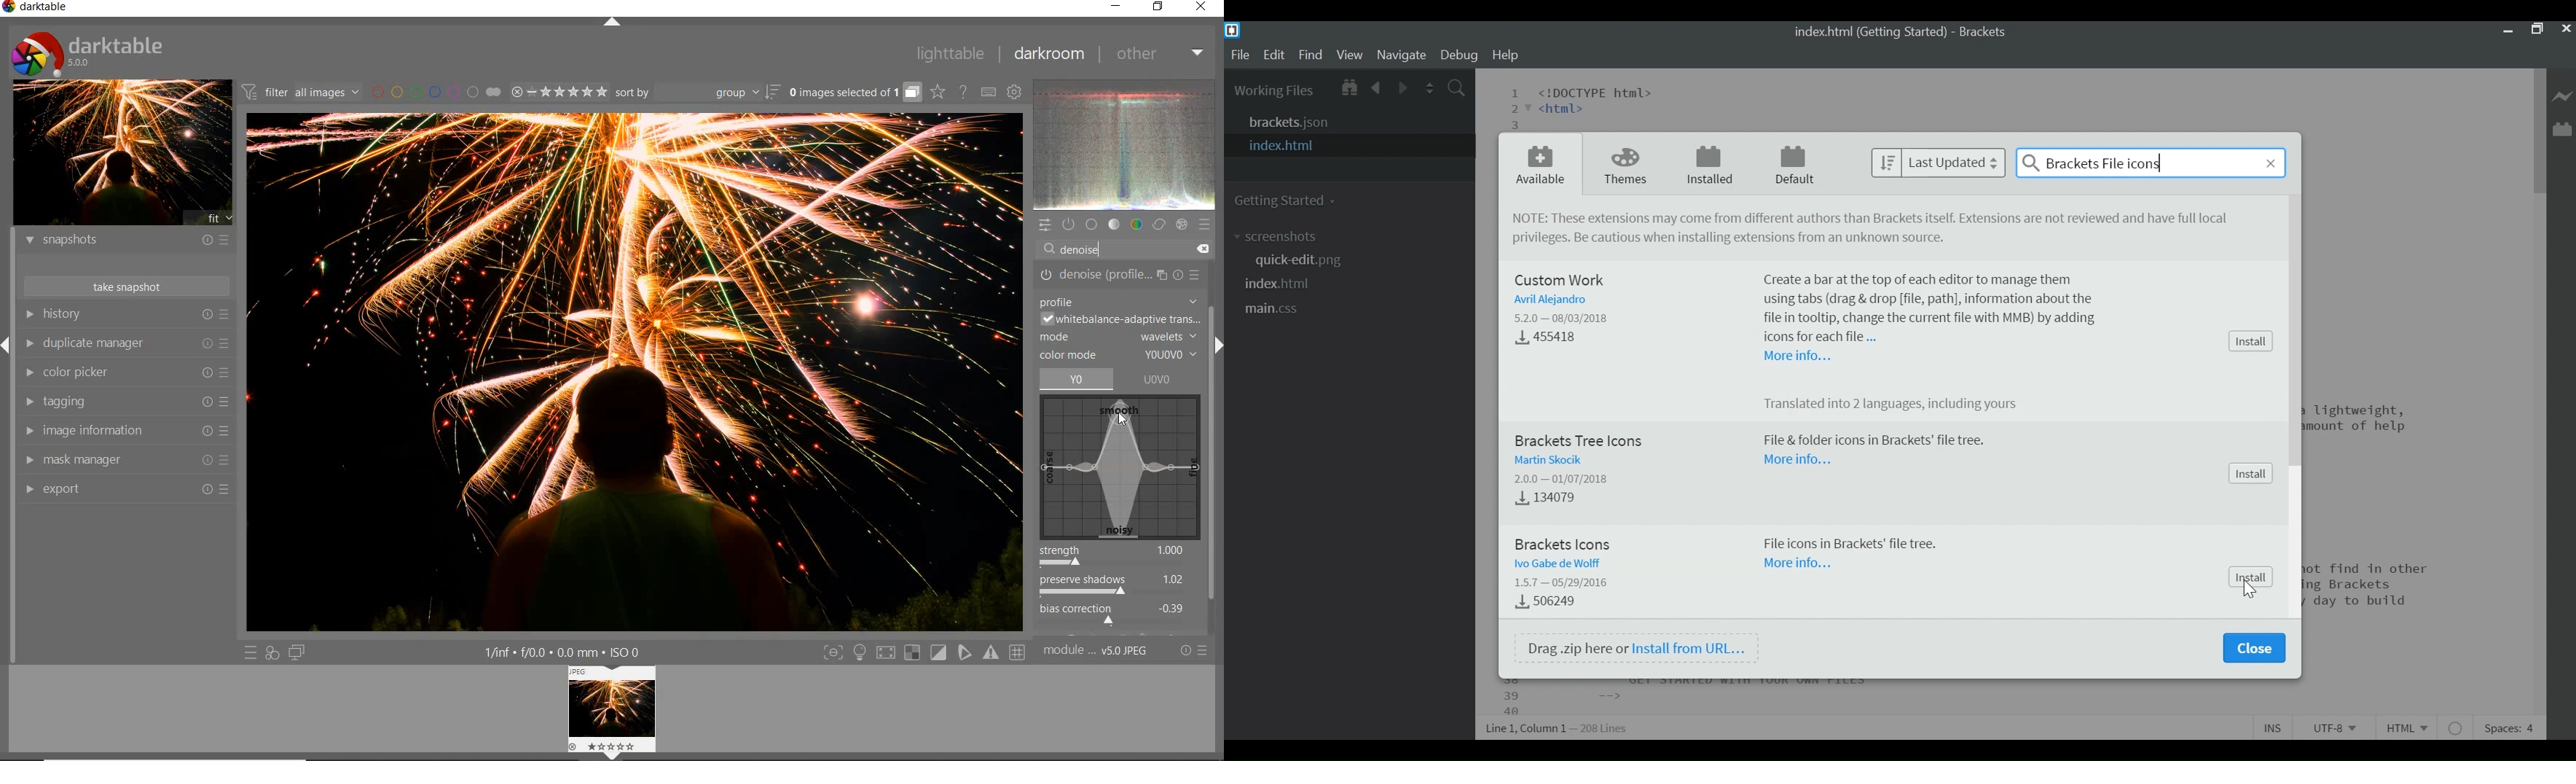 This screenshot has width=2576, height=784. I want to click on filter all images by module order, so click(300, 90).